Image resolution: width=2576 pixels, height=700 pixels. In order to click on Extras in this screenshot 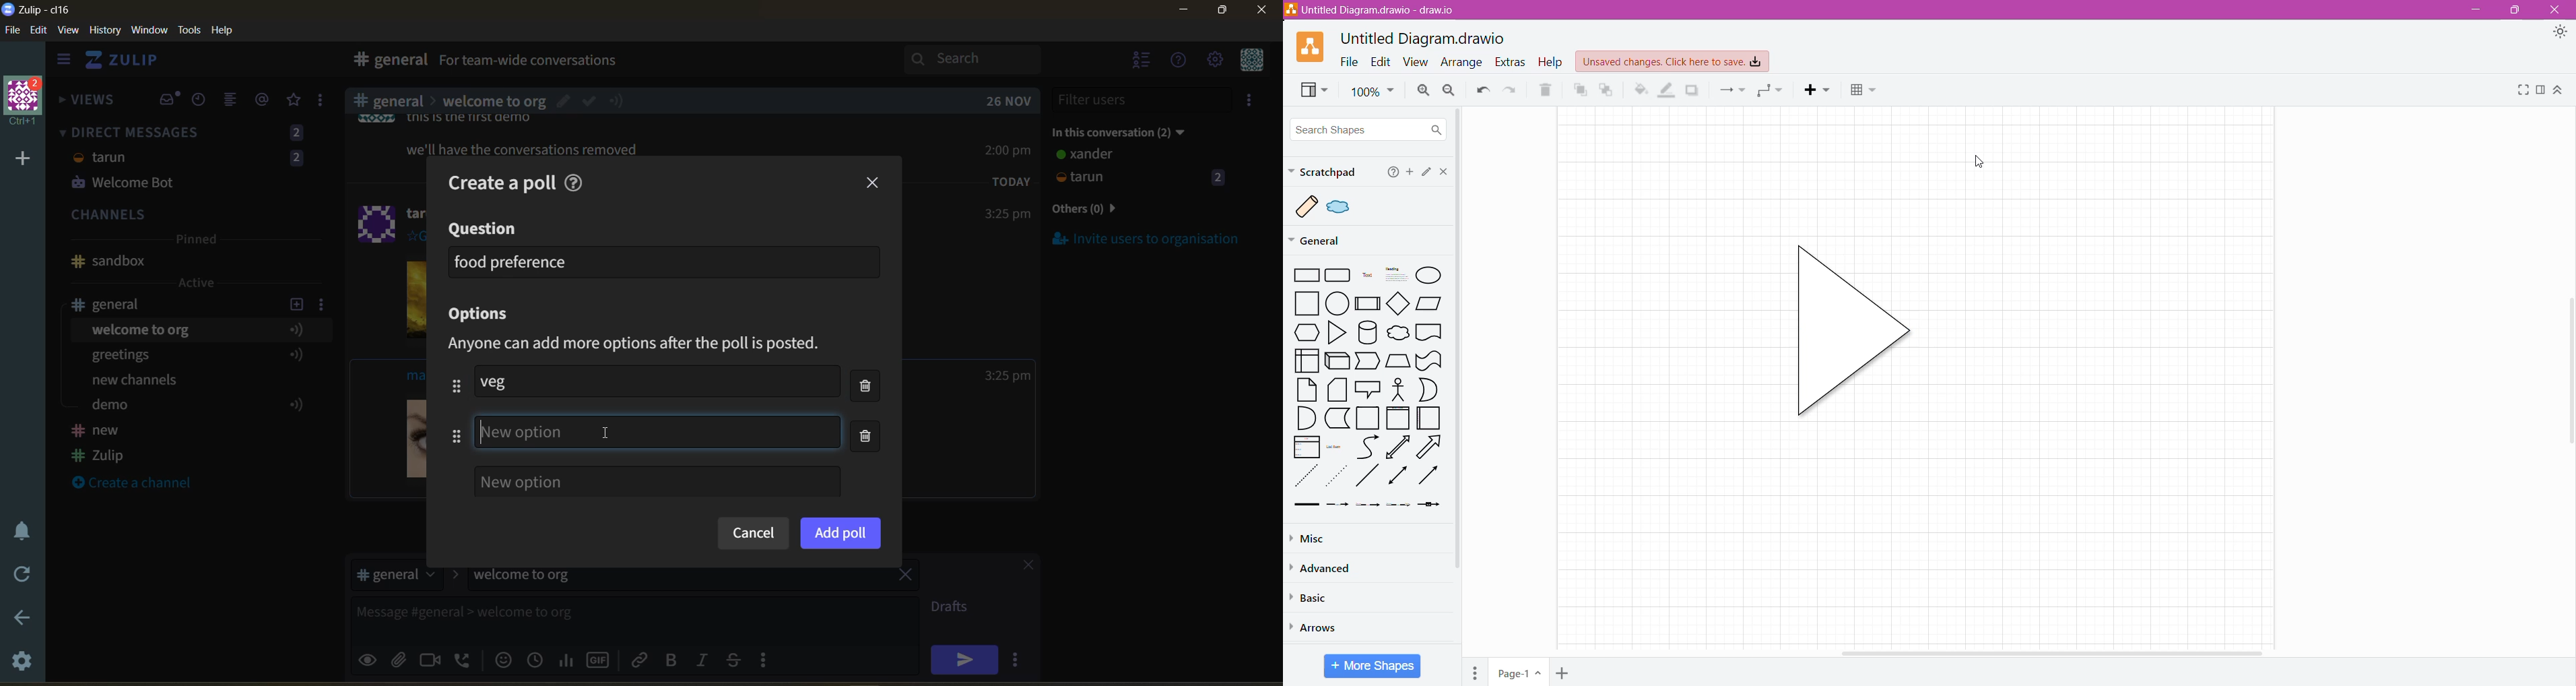, I will do `click(1513, 62)`.